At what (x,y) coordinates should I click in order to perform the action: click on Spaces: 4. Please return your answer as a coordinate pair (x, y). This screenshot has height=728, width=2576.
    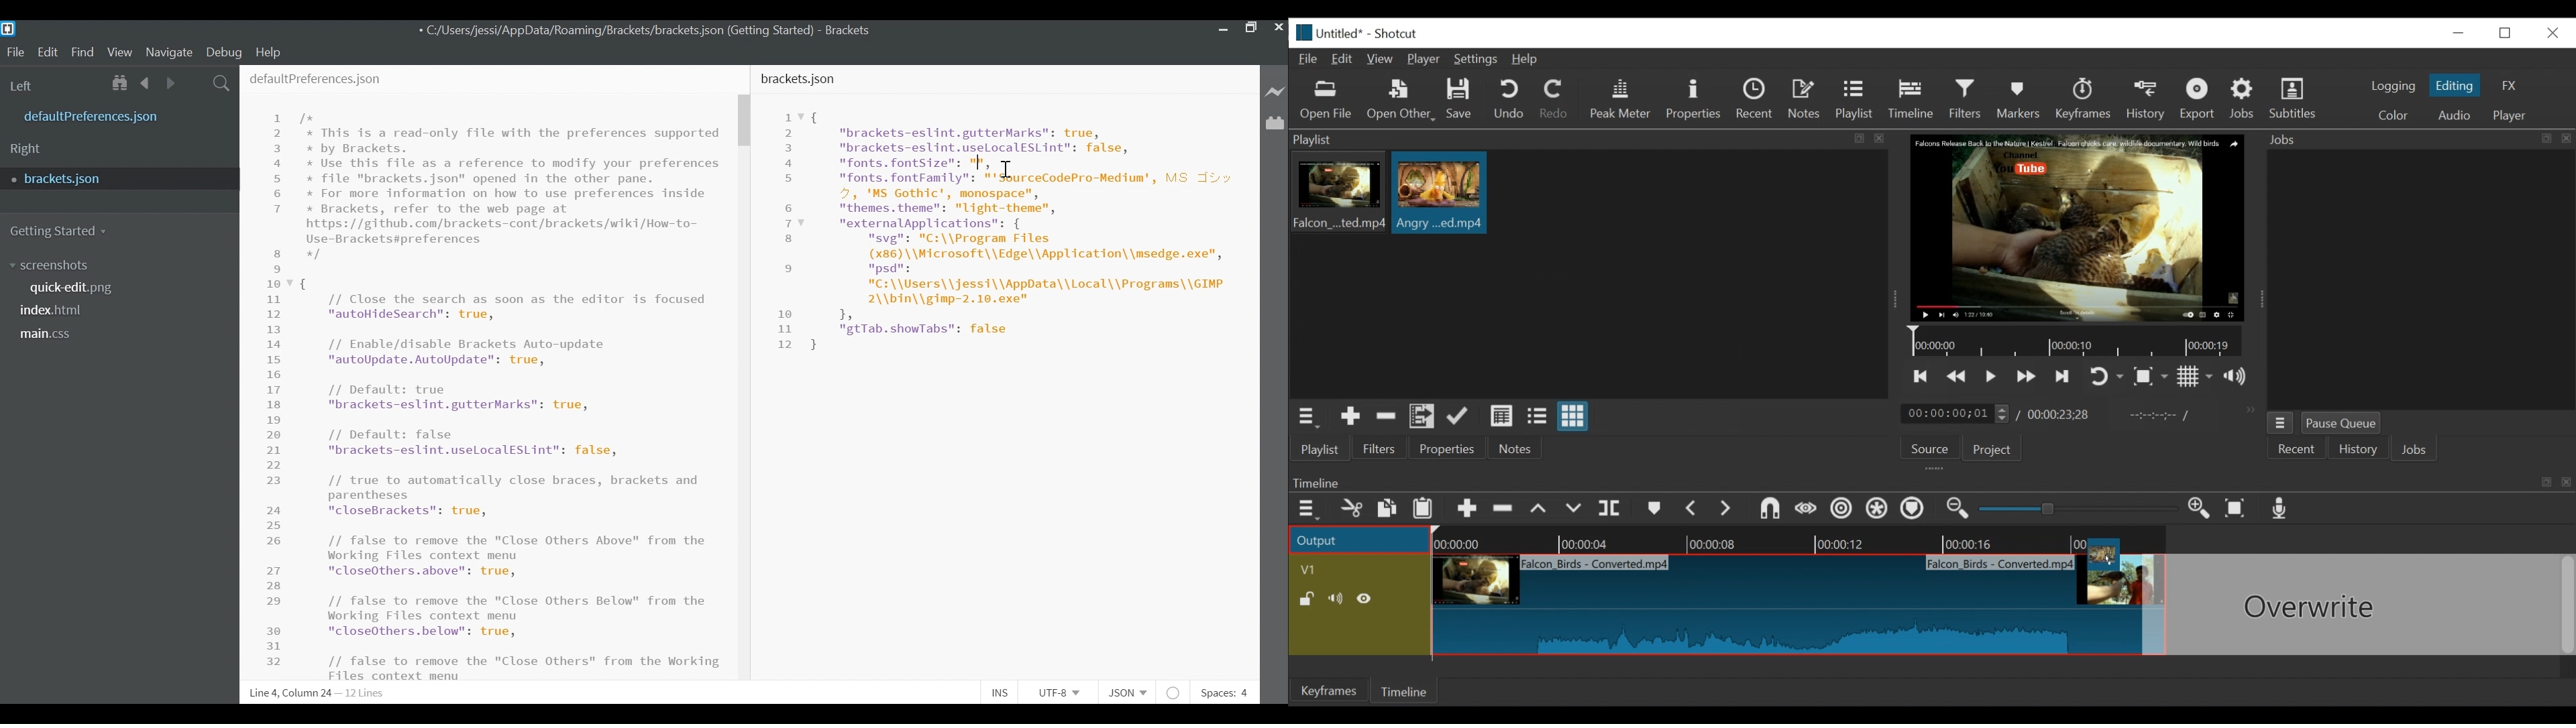
    Looking at the image, I should click on (1229, 689).